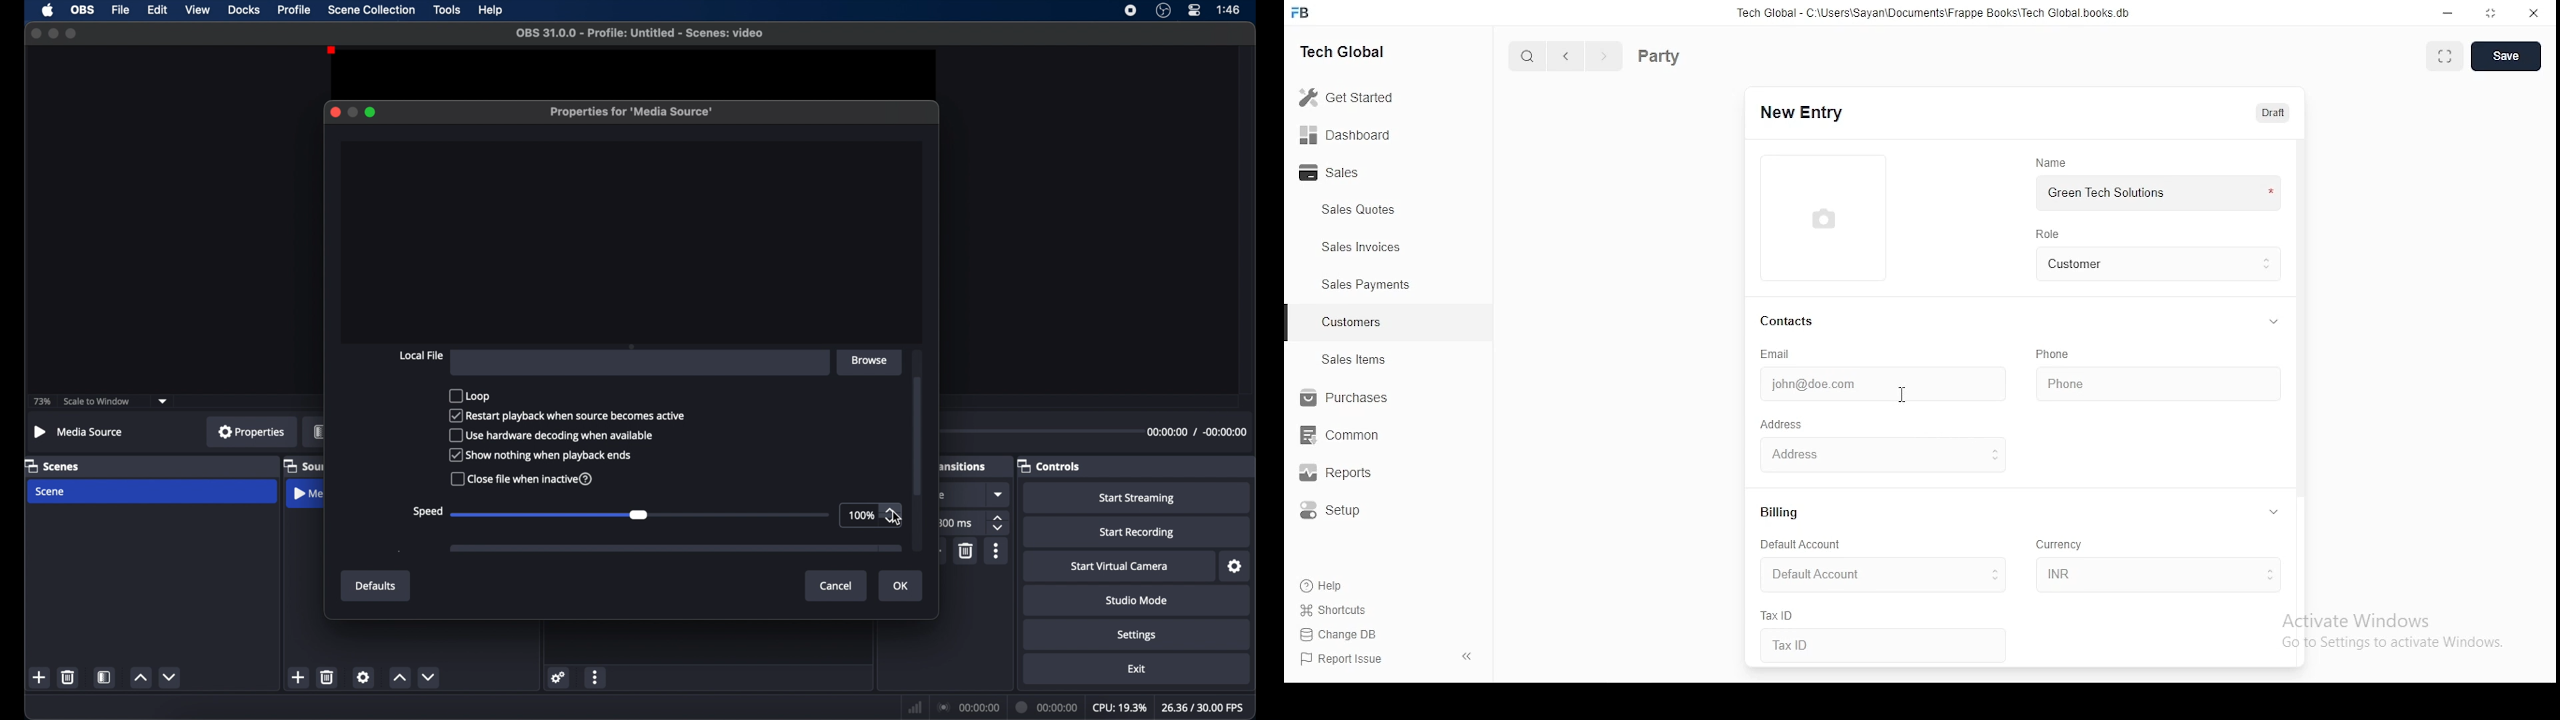 The image size is (2576, 728). I want to click on close, so click(335, 112).